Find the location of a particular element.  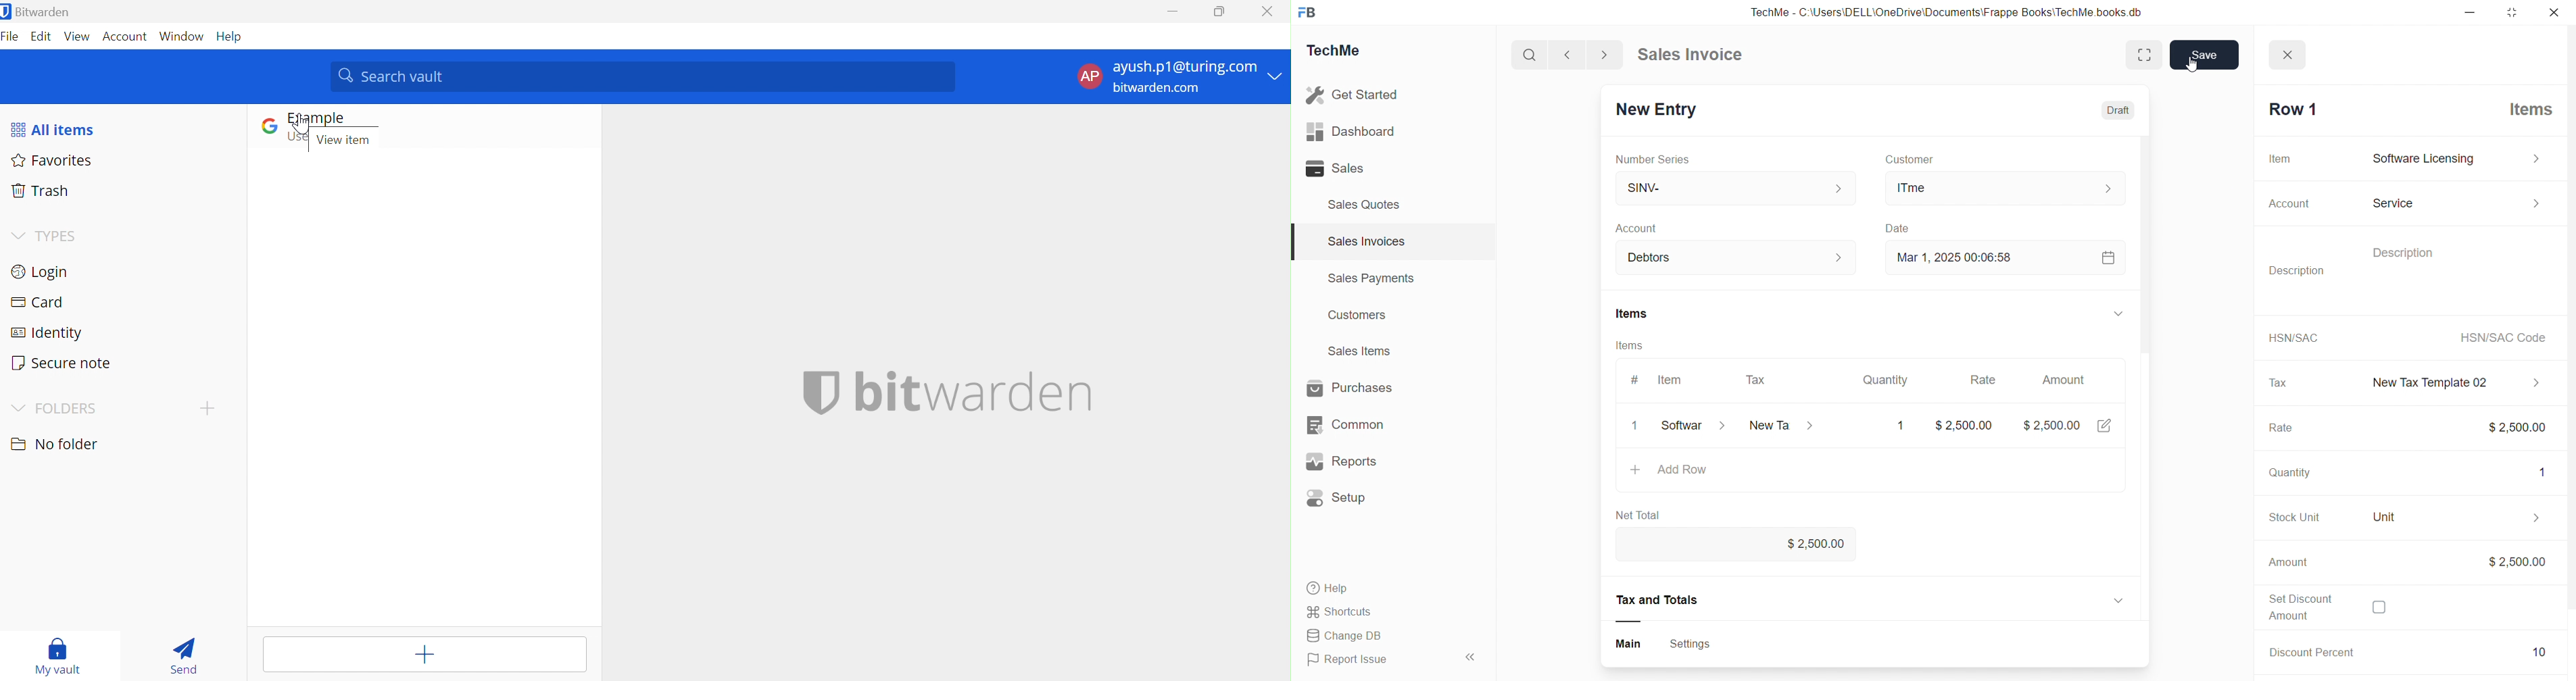

Add item is located at coordinates (423, 653).